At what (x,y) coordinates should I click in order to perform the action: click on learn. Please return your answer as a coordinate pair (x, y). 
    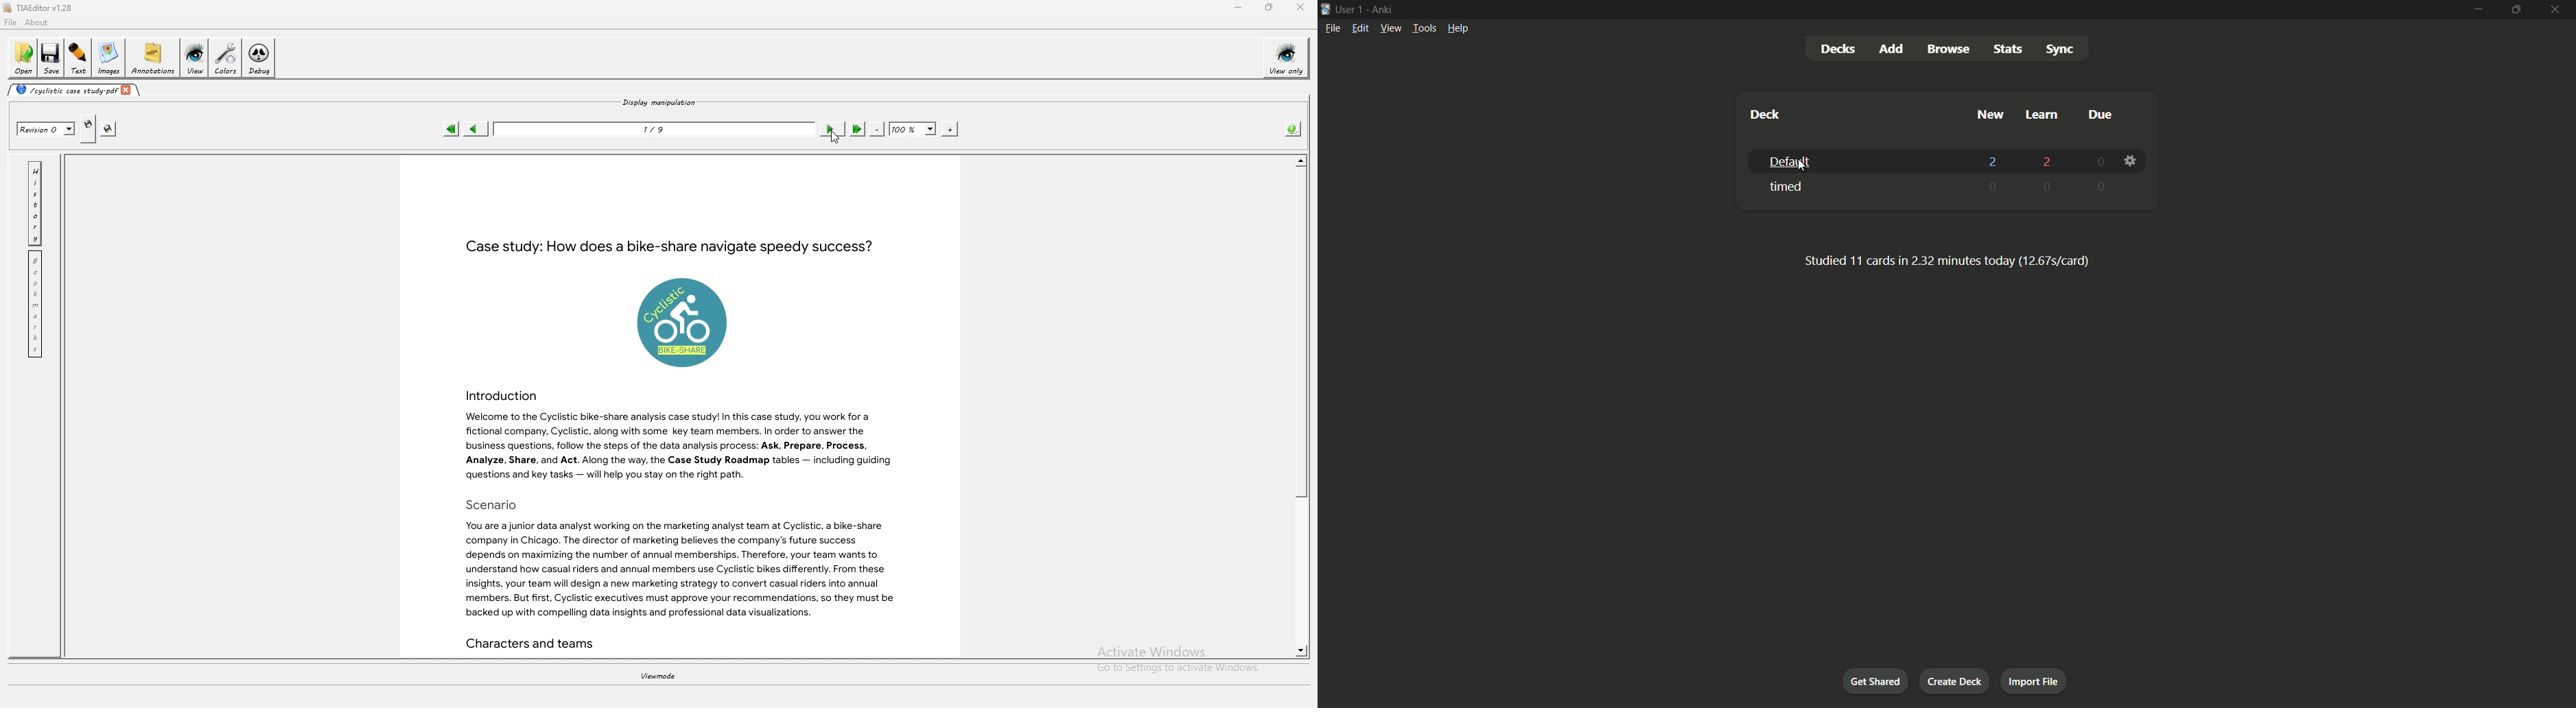
    Looking at the image, I should click on (2042, 114).